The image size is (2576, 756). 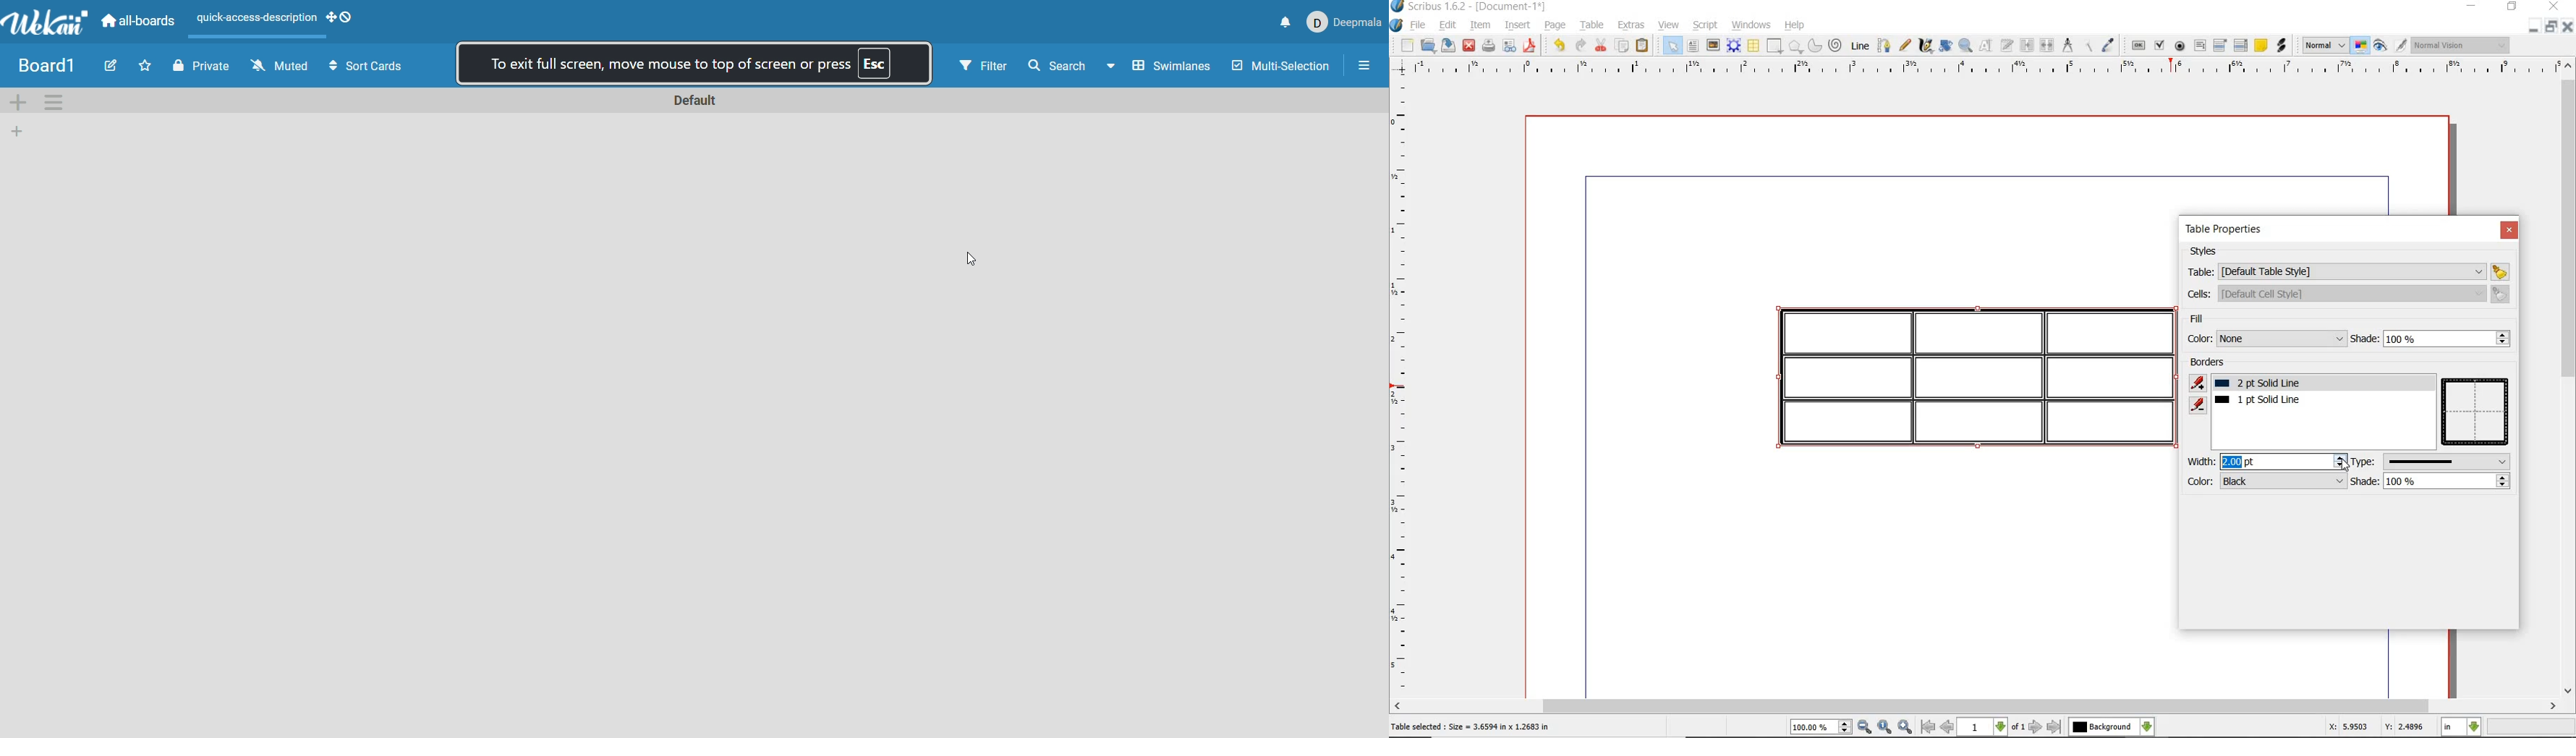 I want to click on polygon, so click(x=1796, y=47).